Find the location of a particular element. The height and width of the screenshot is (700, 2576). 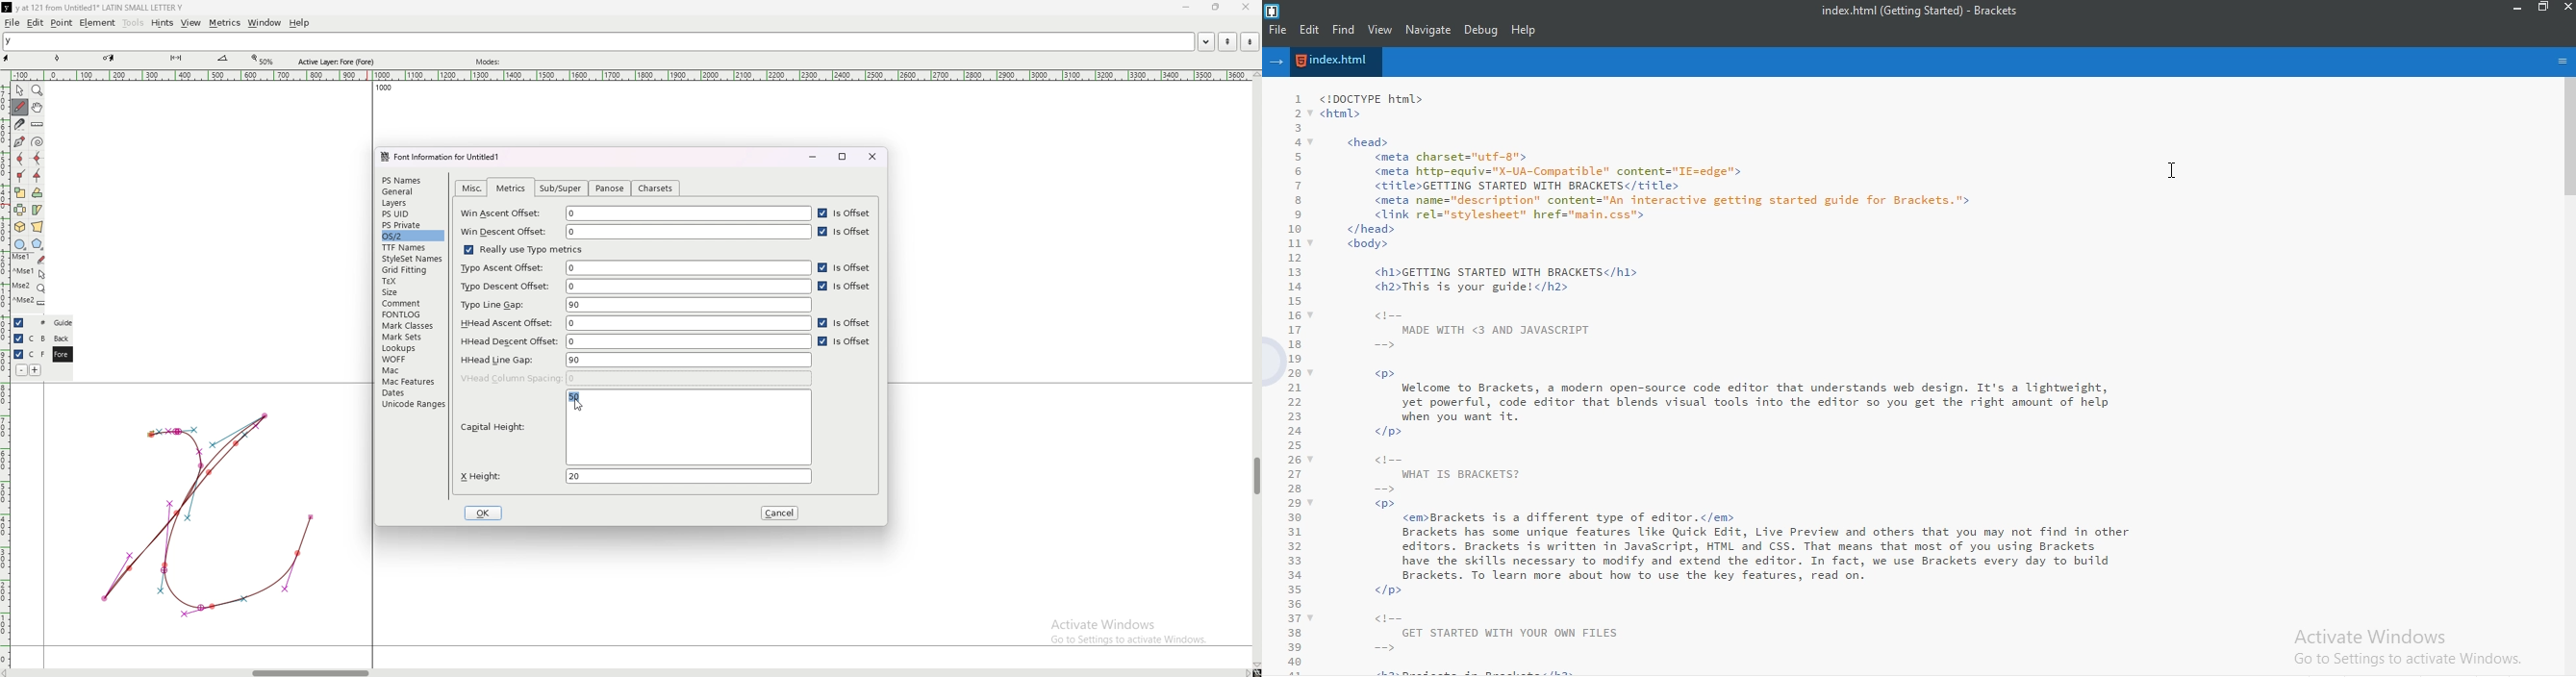

scroll by hand is located at coordinates (37, 108).